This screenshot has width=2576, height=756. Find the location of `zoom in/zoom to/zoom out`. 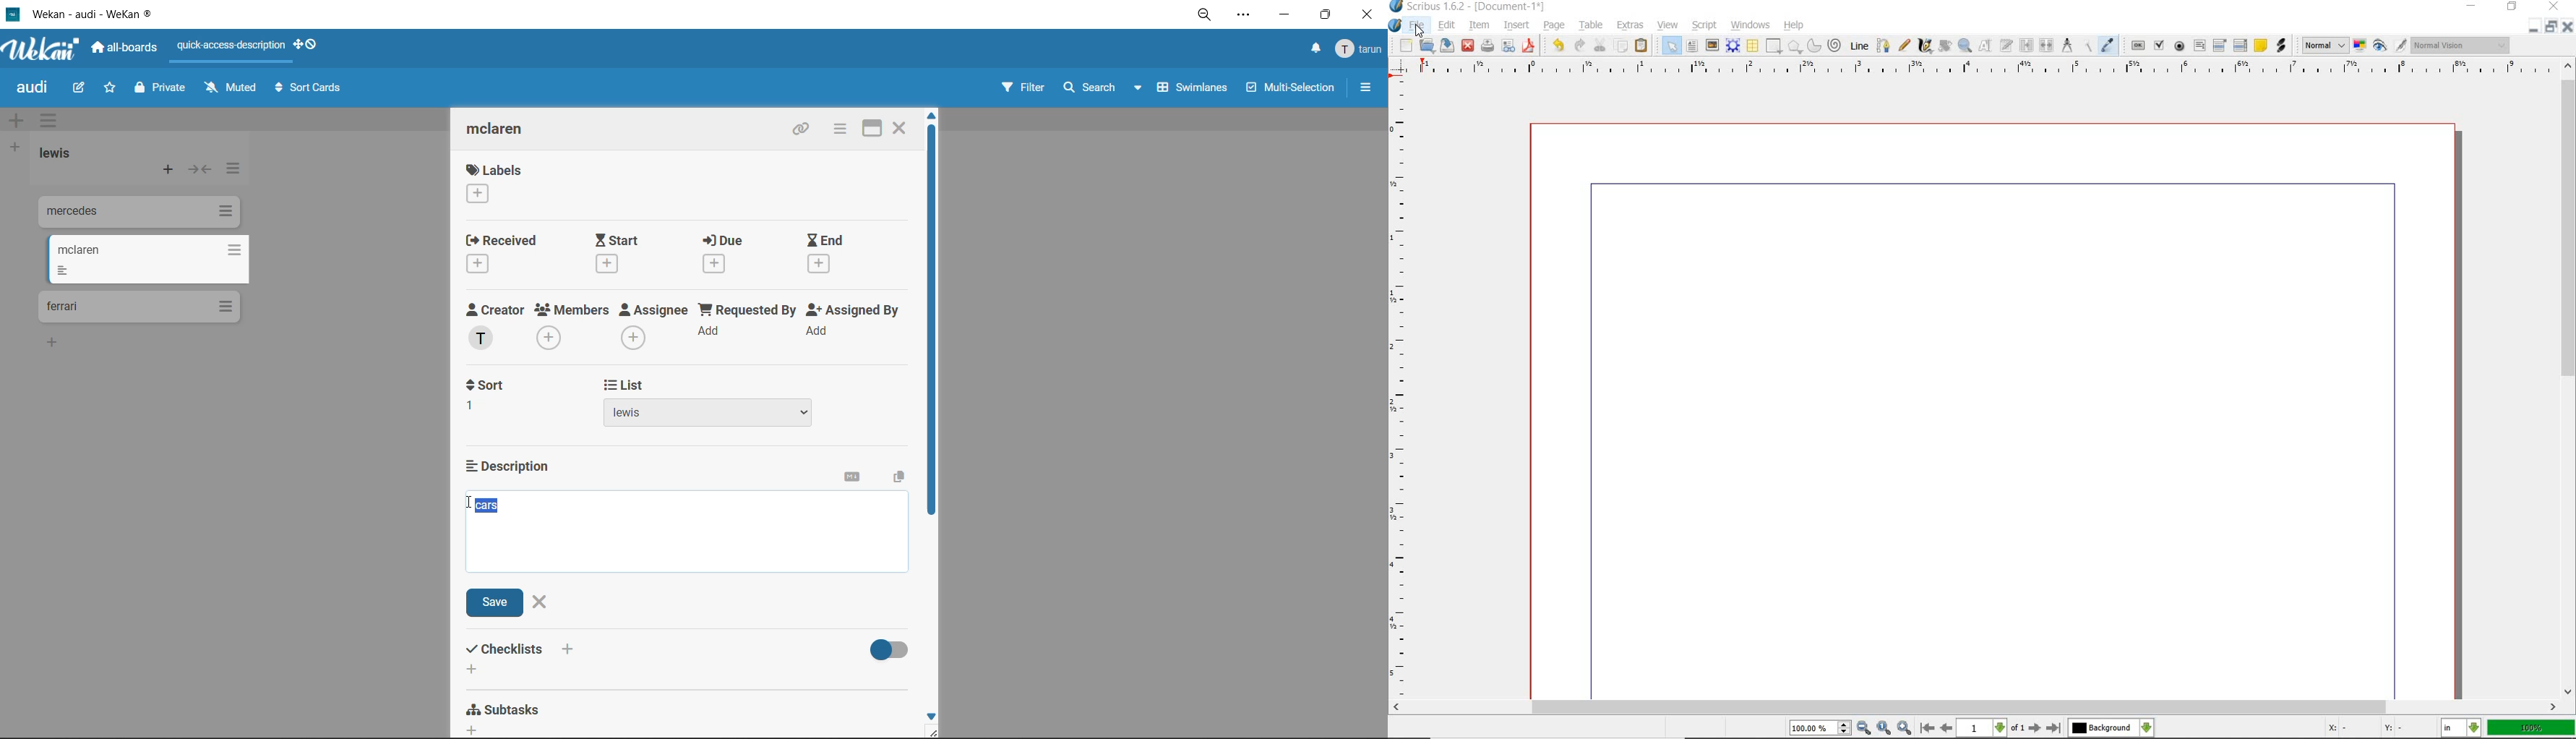

zoom in/zoom to/zoom out is located at coordinates (1850, 728).